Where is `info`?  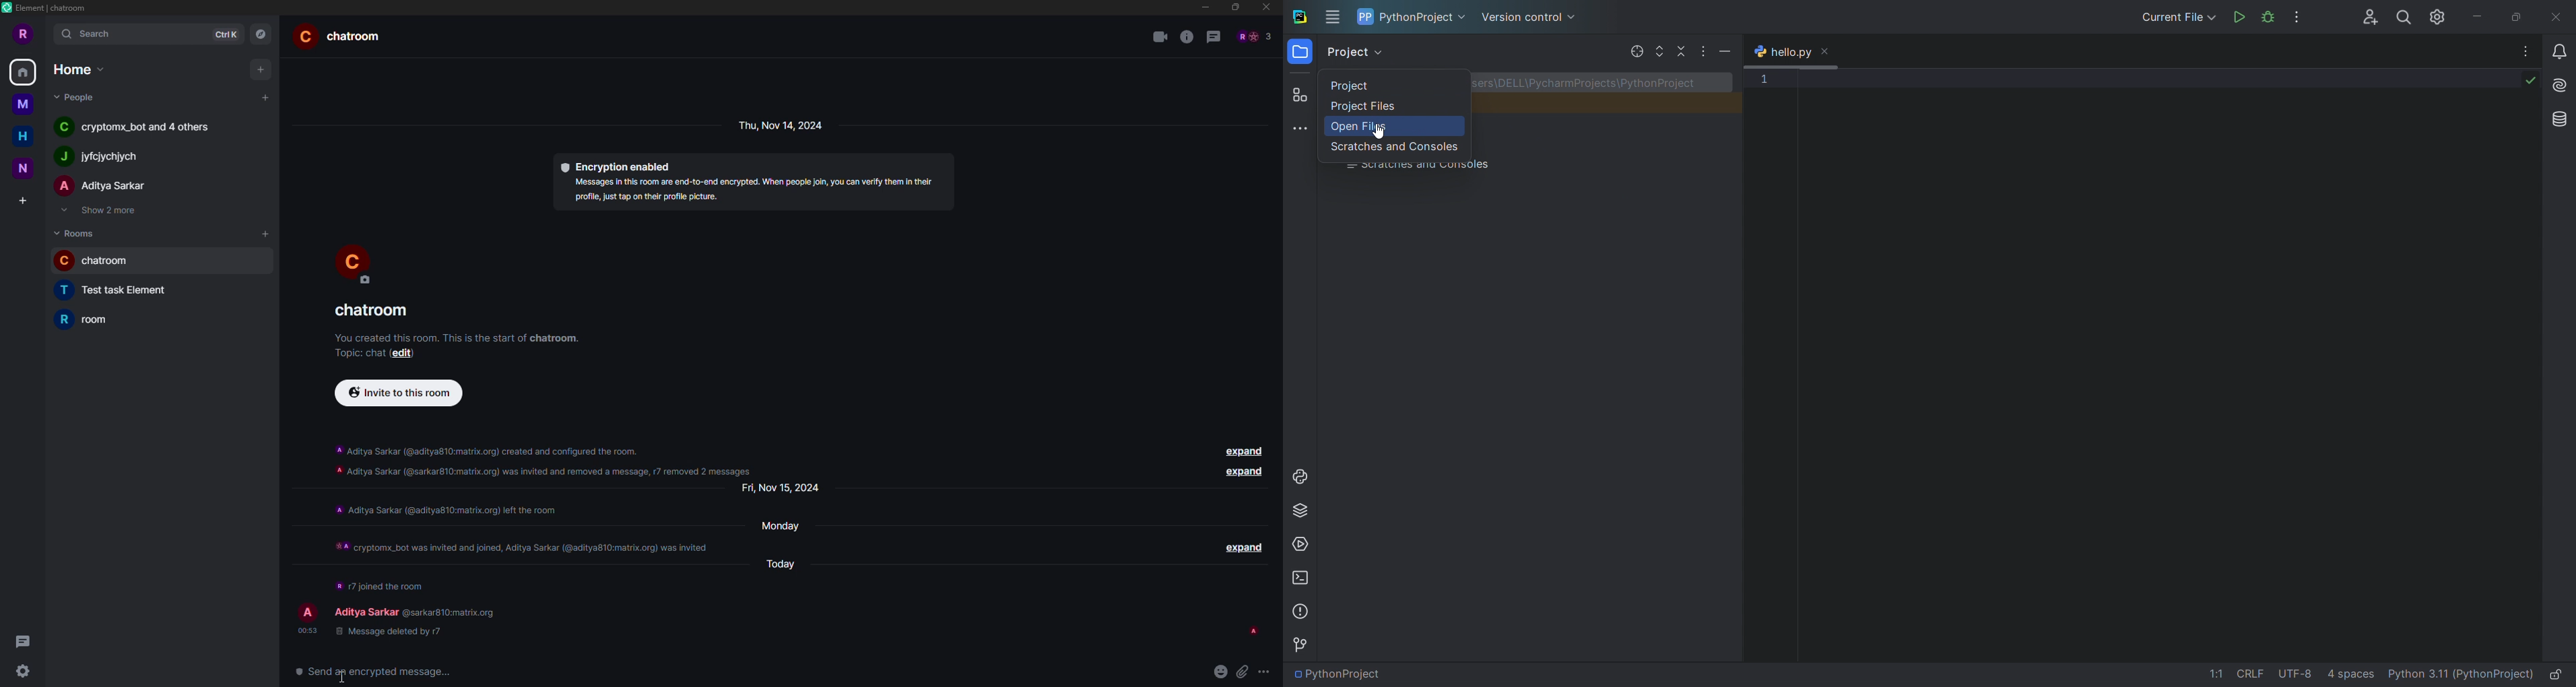
info is located at coordinates (458, 335).